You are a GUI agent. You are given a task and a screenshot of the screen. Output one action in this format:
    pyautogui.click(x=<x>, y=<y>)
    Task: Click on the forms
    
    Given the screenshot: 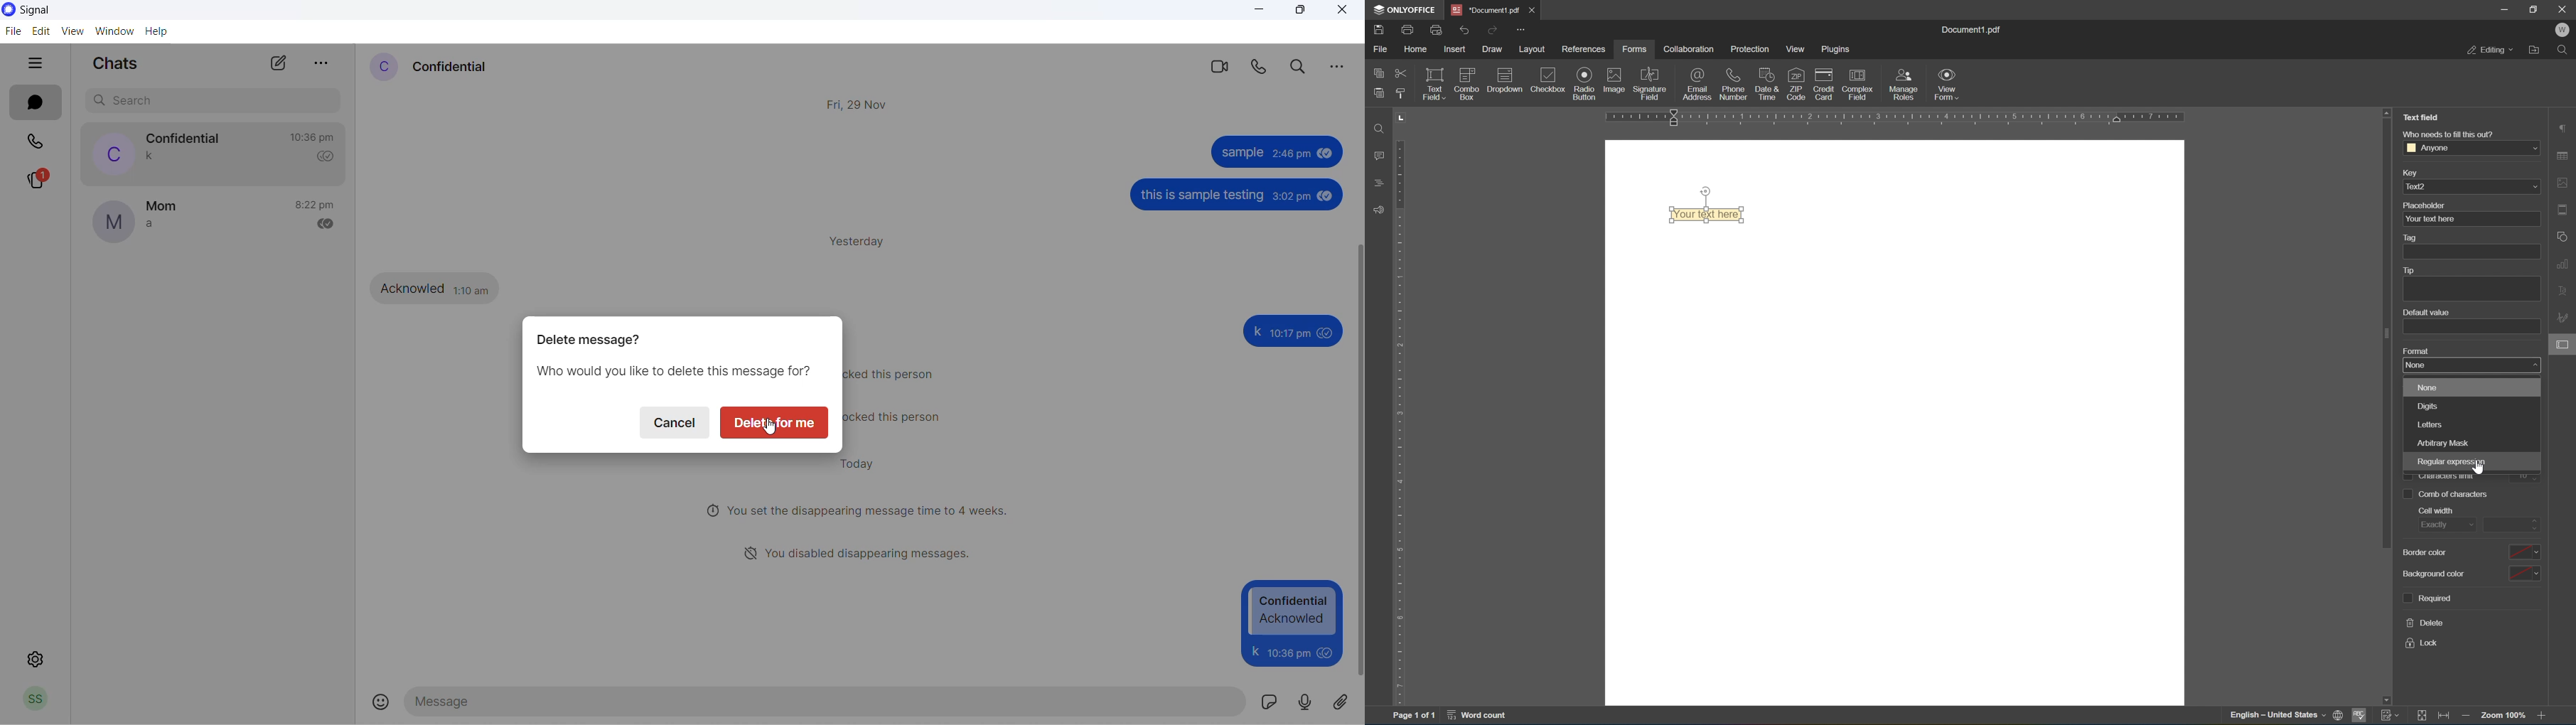 What is the action you would take?
    pyautogui.click(x=1633, y=50)
    